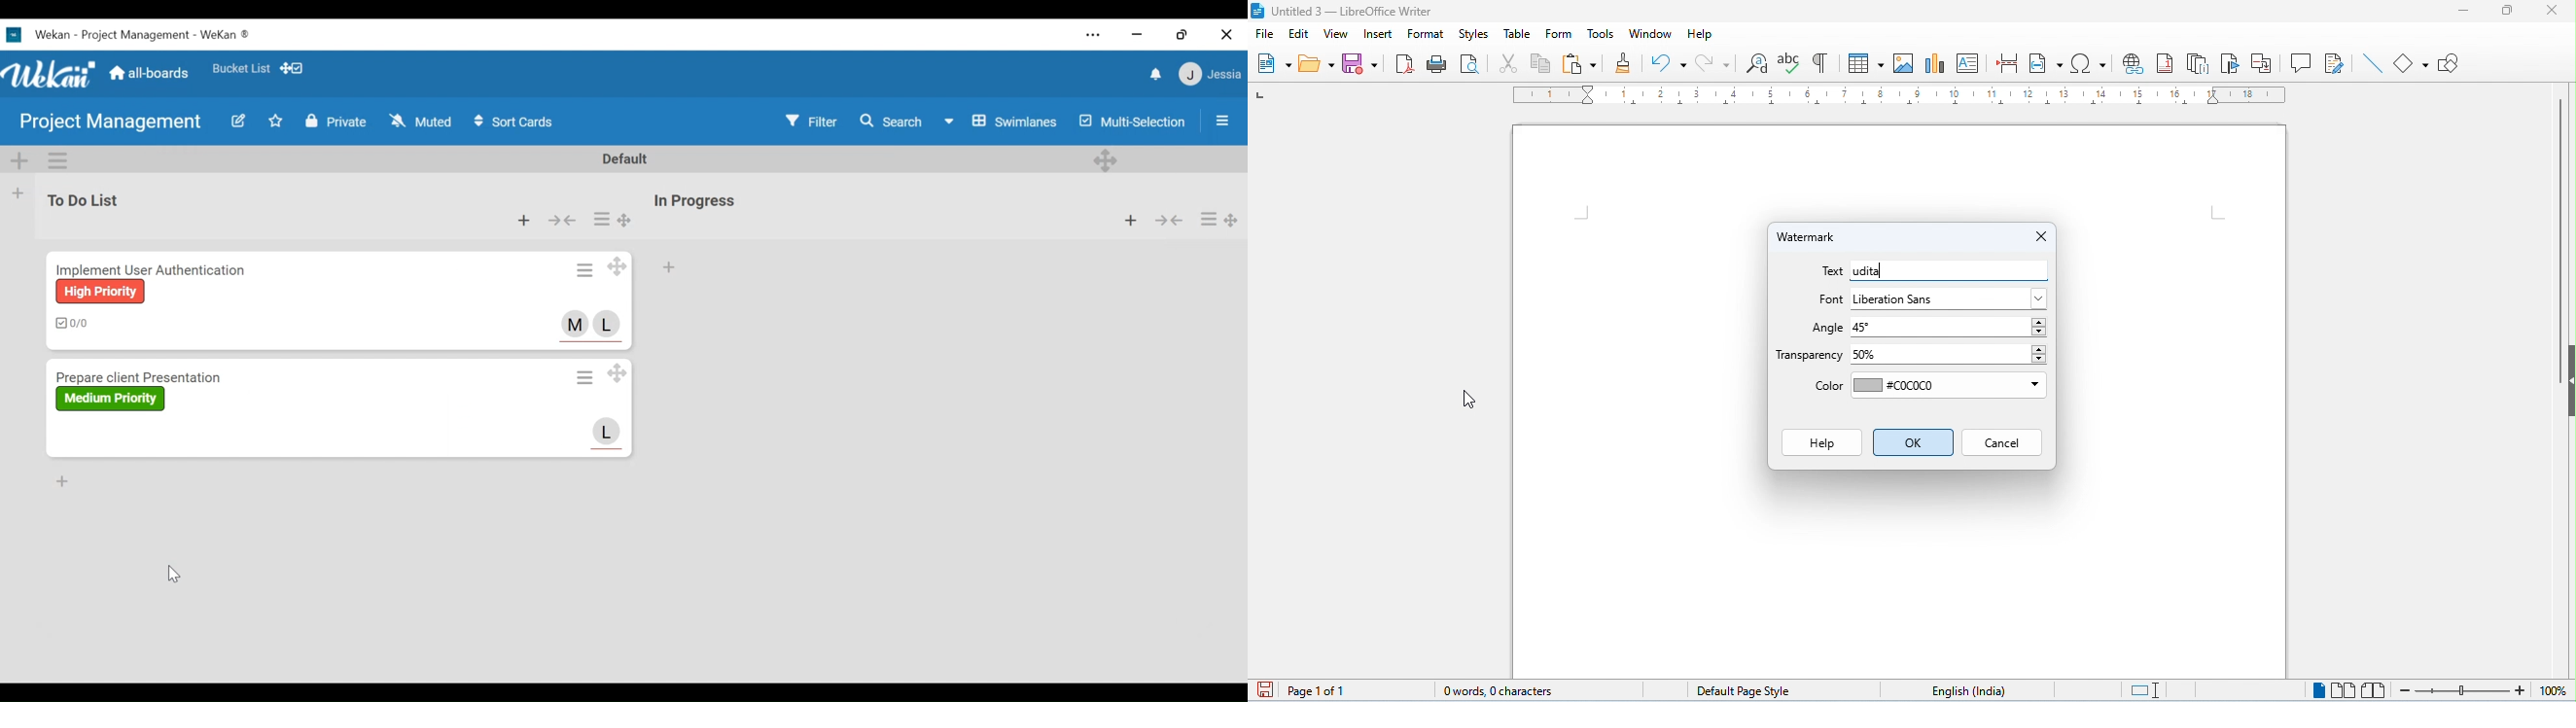 The image size is (2576, 728). I want to click on insert special characters, so click(2089, 61).